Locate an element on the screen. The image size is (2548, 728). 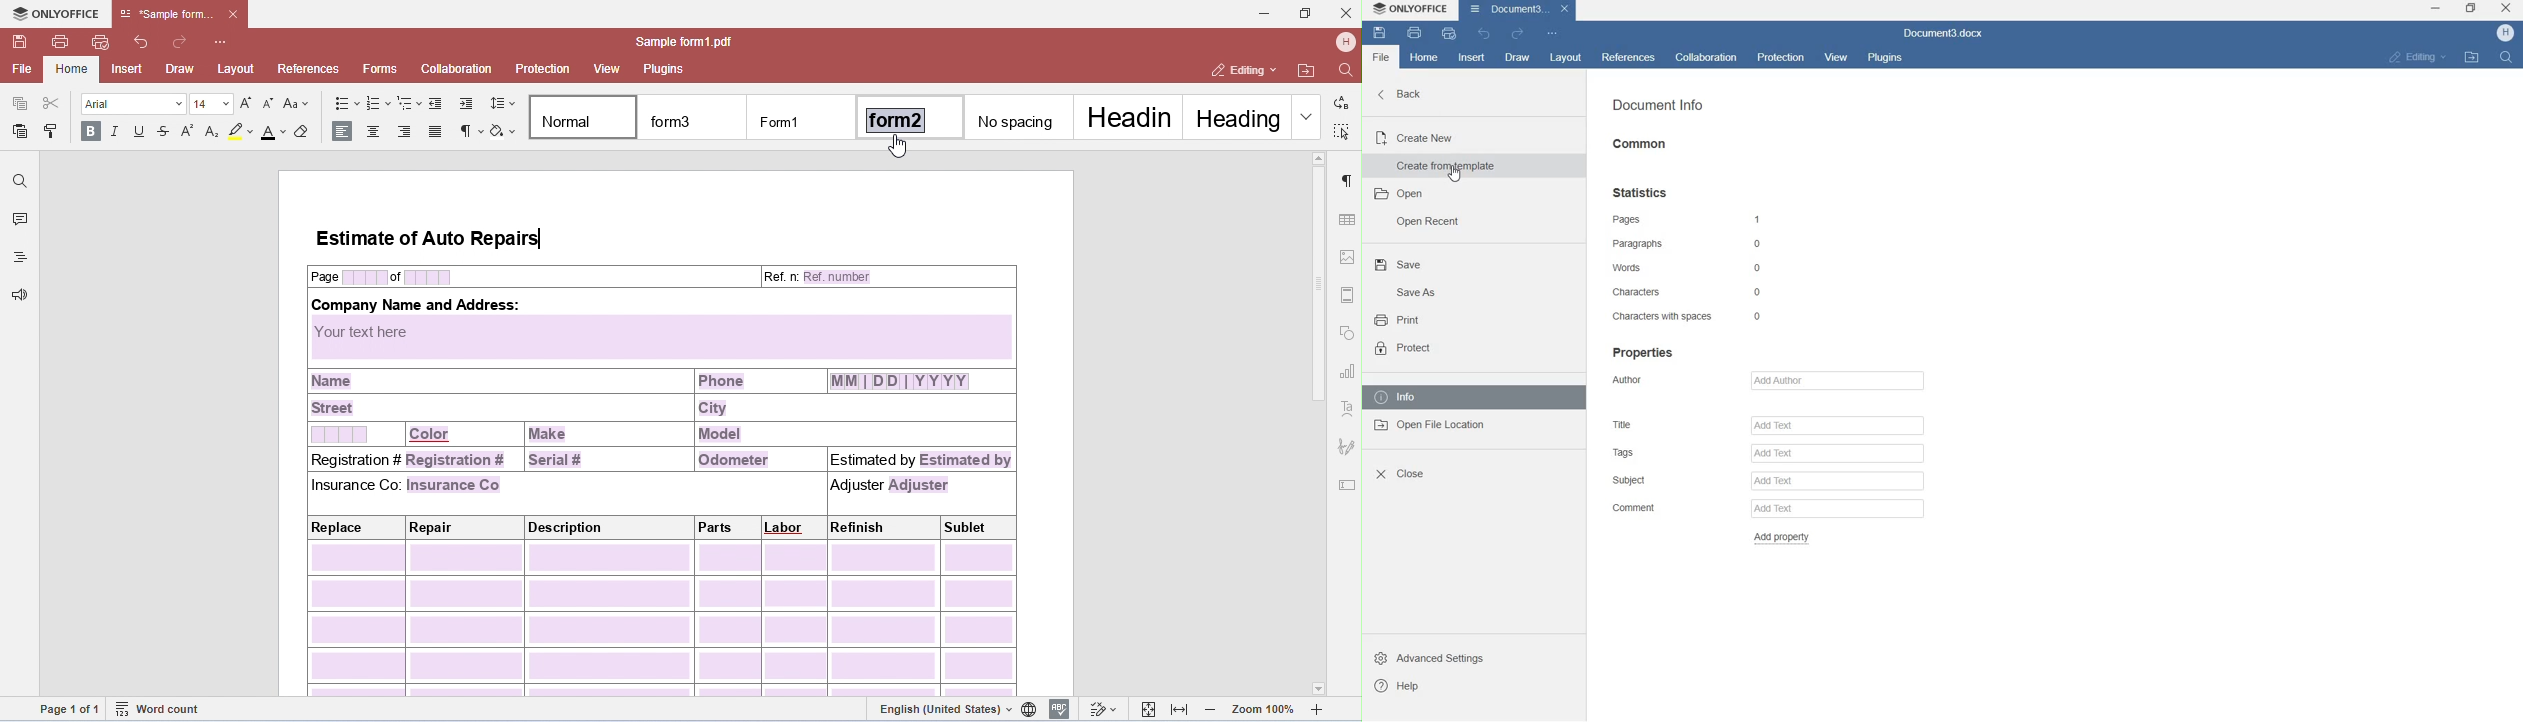
import is located at coordinates (2481, 56).